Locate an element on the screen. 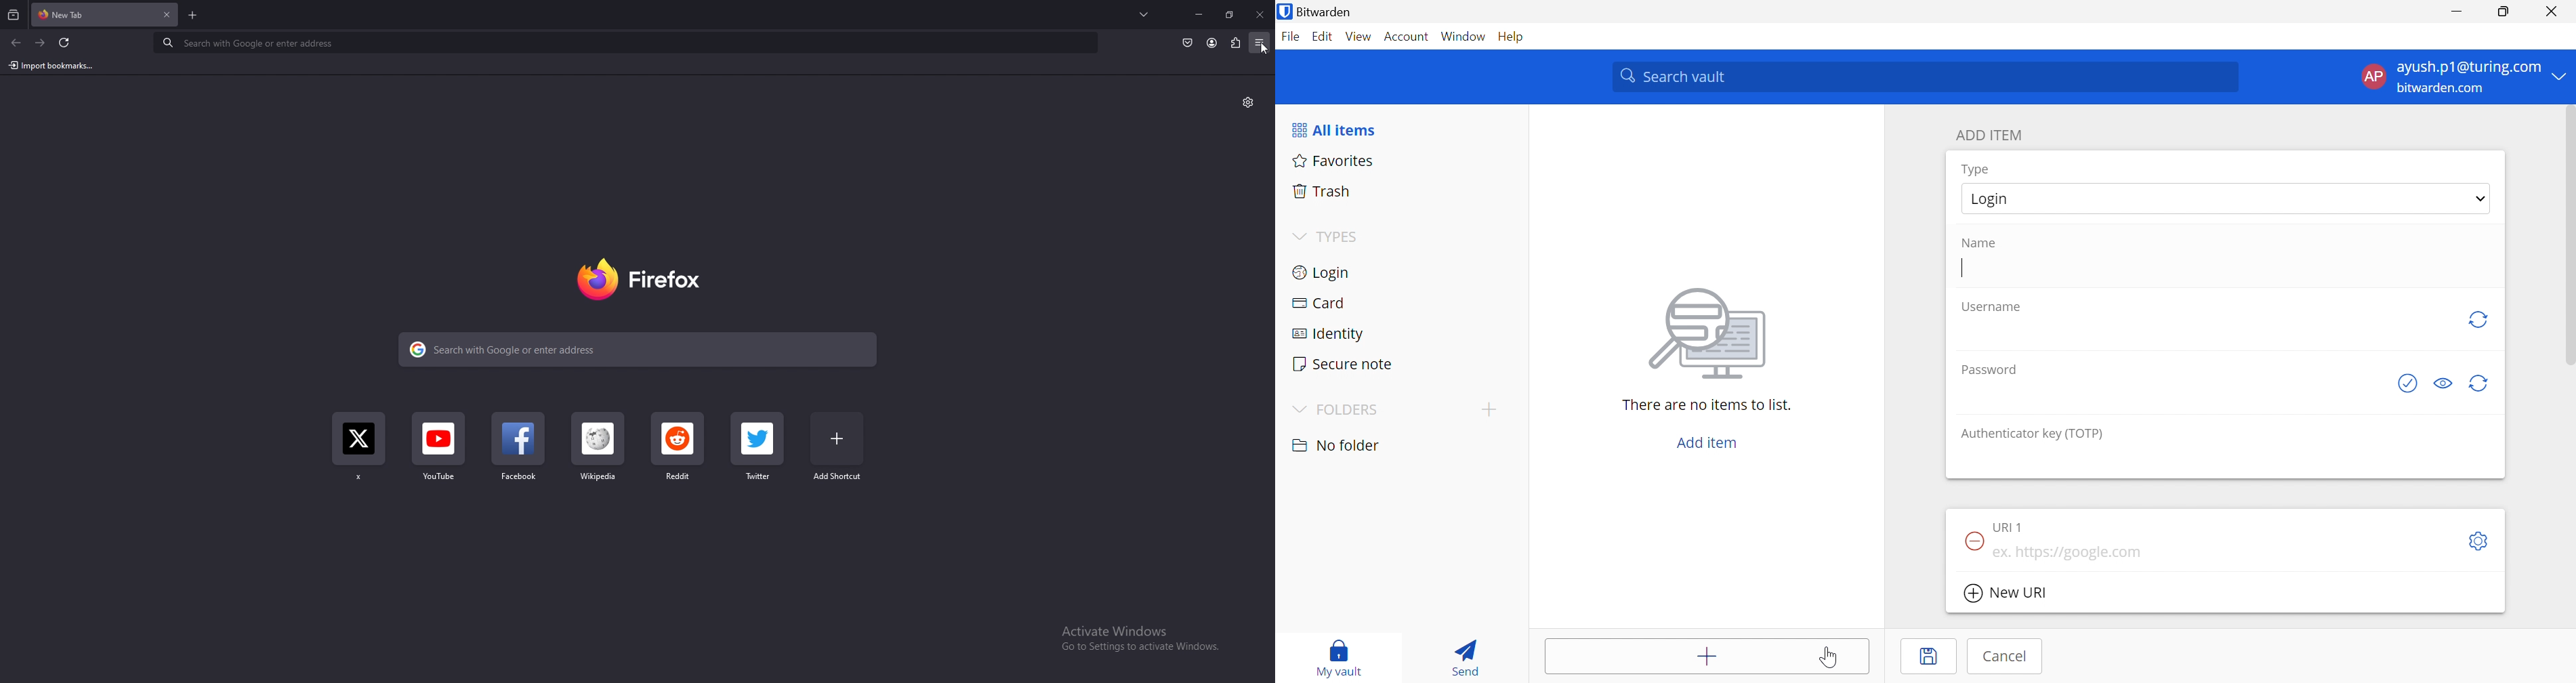 The width and height of the screenshot is (2576, 700). ex. https://google.com is located at coordinates (2067, 552).